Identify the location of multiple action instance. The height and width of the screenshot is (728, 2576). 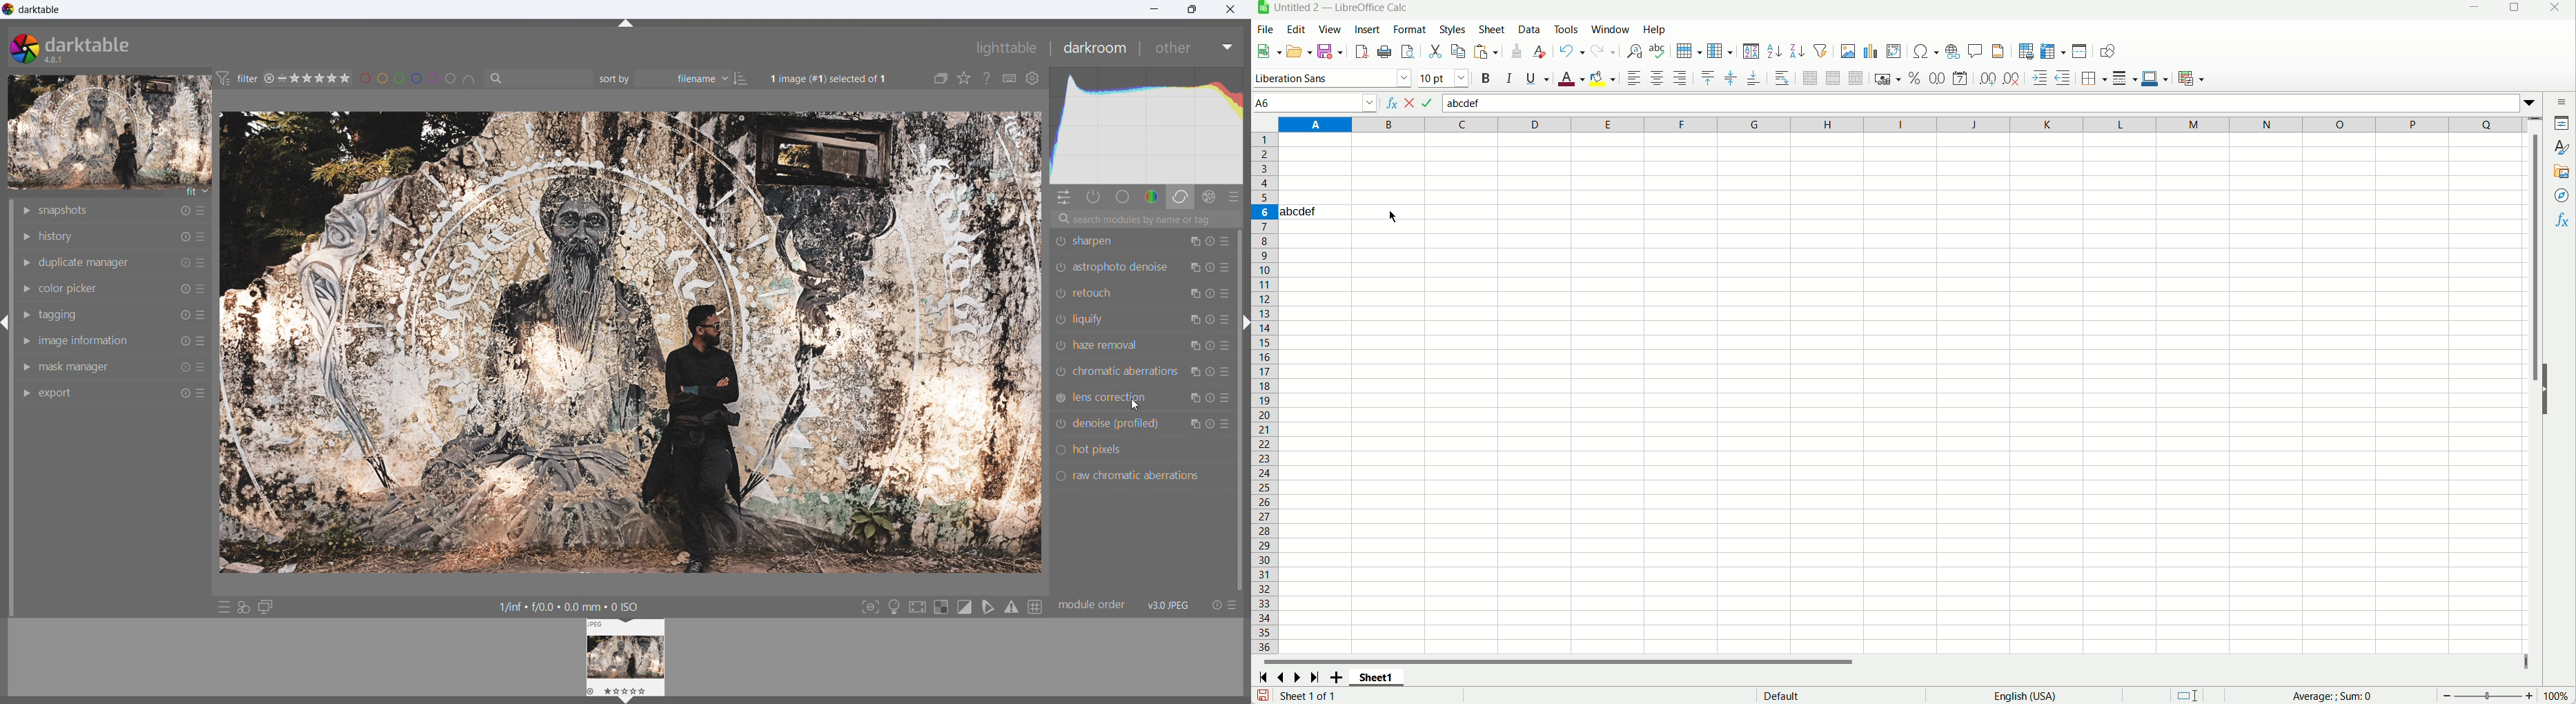
(1197, 371).